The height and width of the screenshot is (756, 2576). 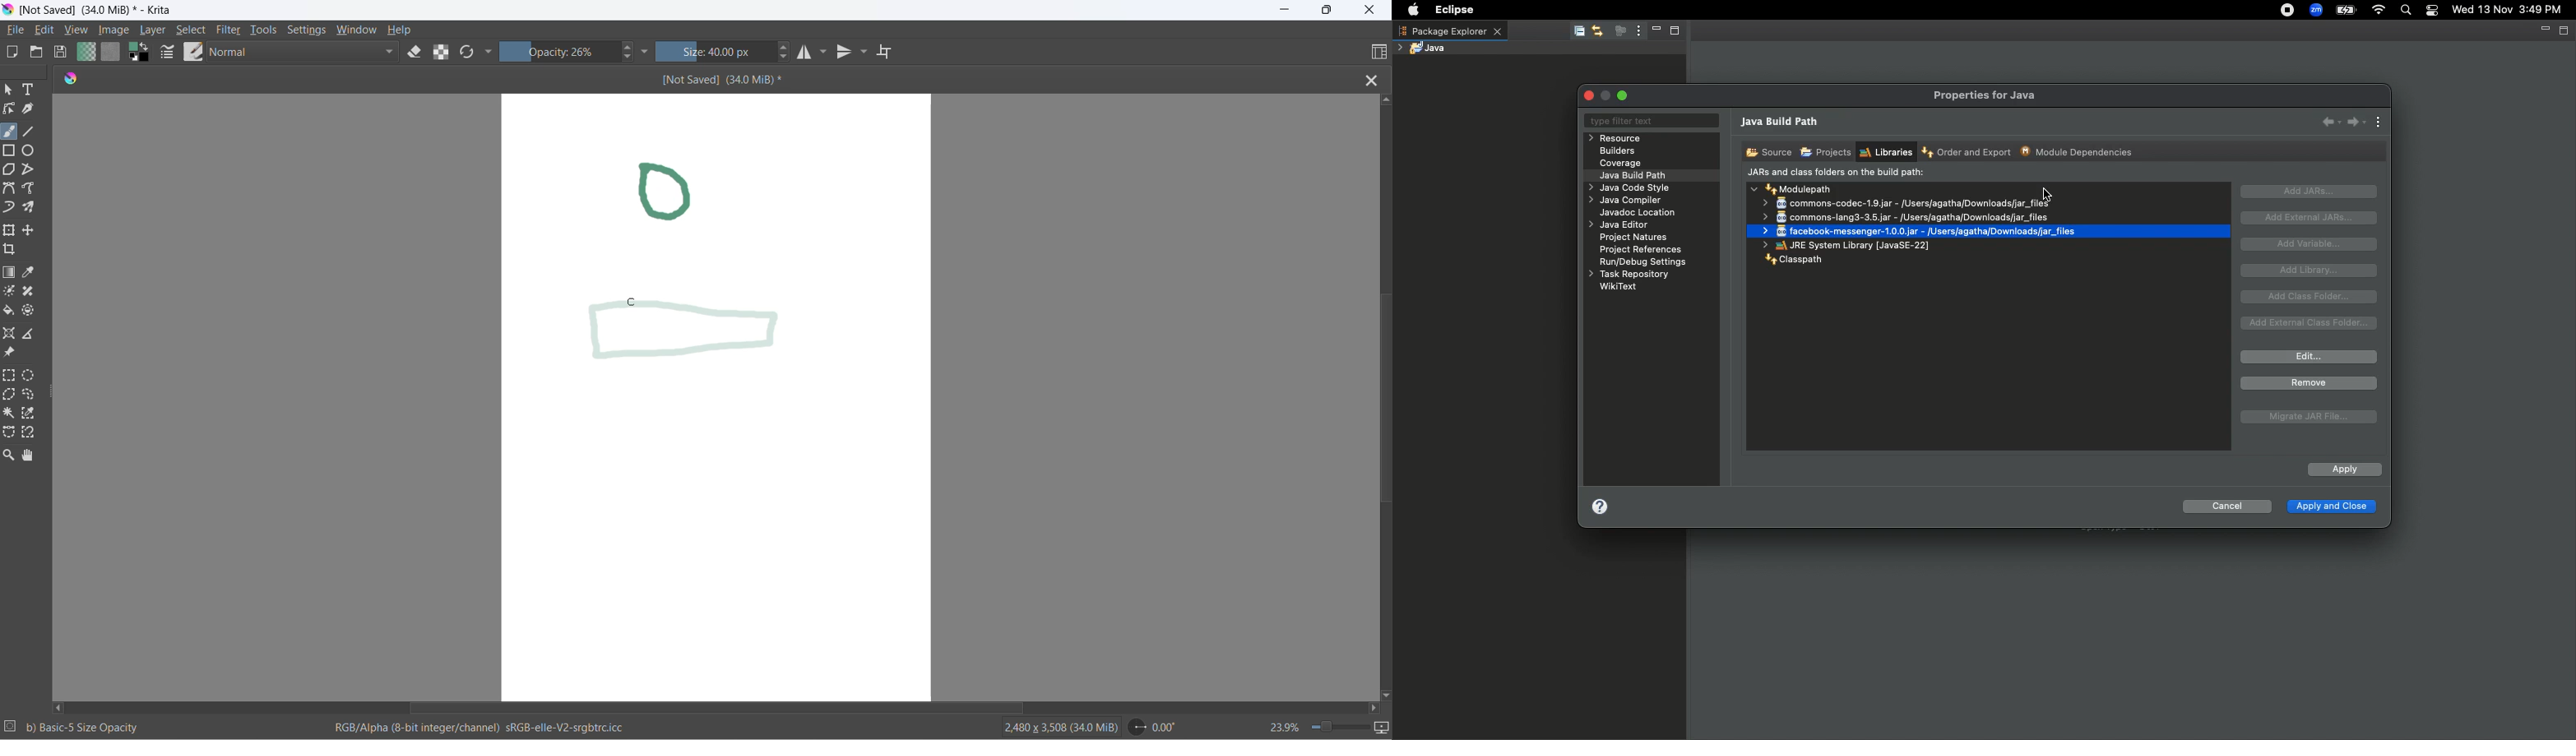 I want to click on horizontal mirror tool, so click(x=806, y=52).